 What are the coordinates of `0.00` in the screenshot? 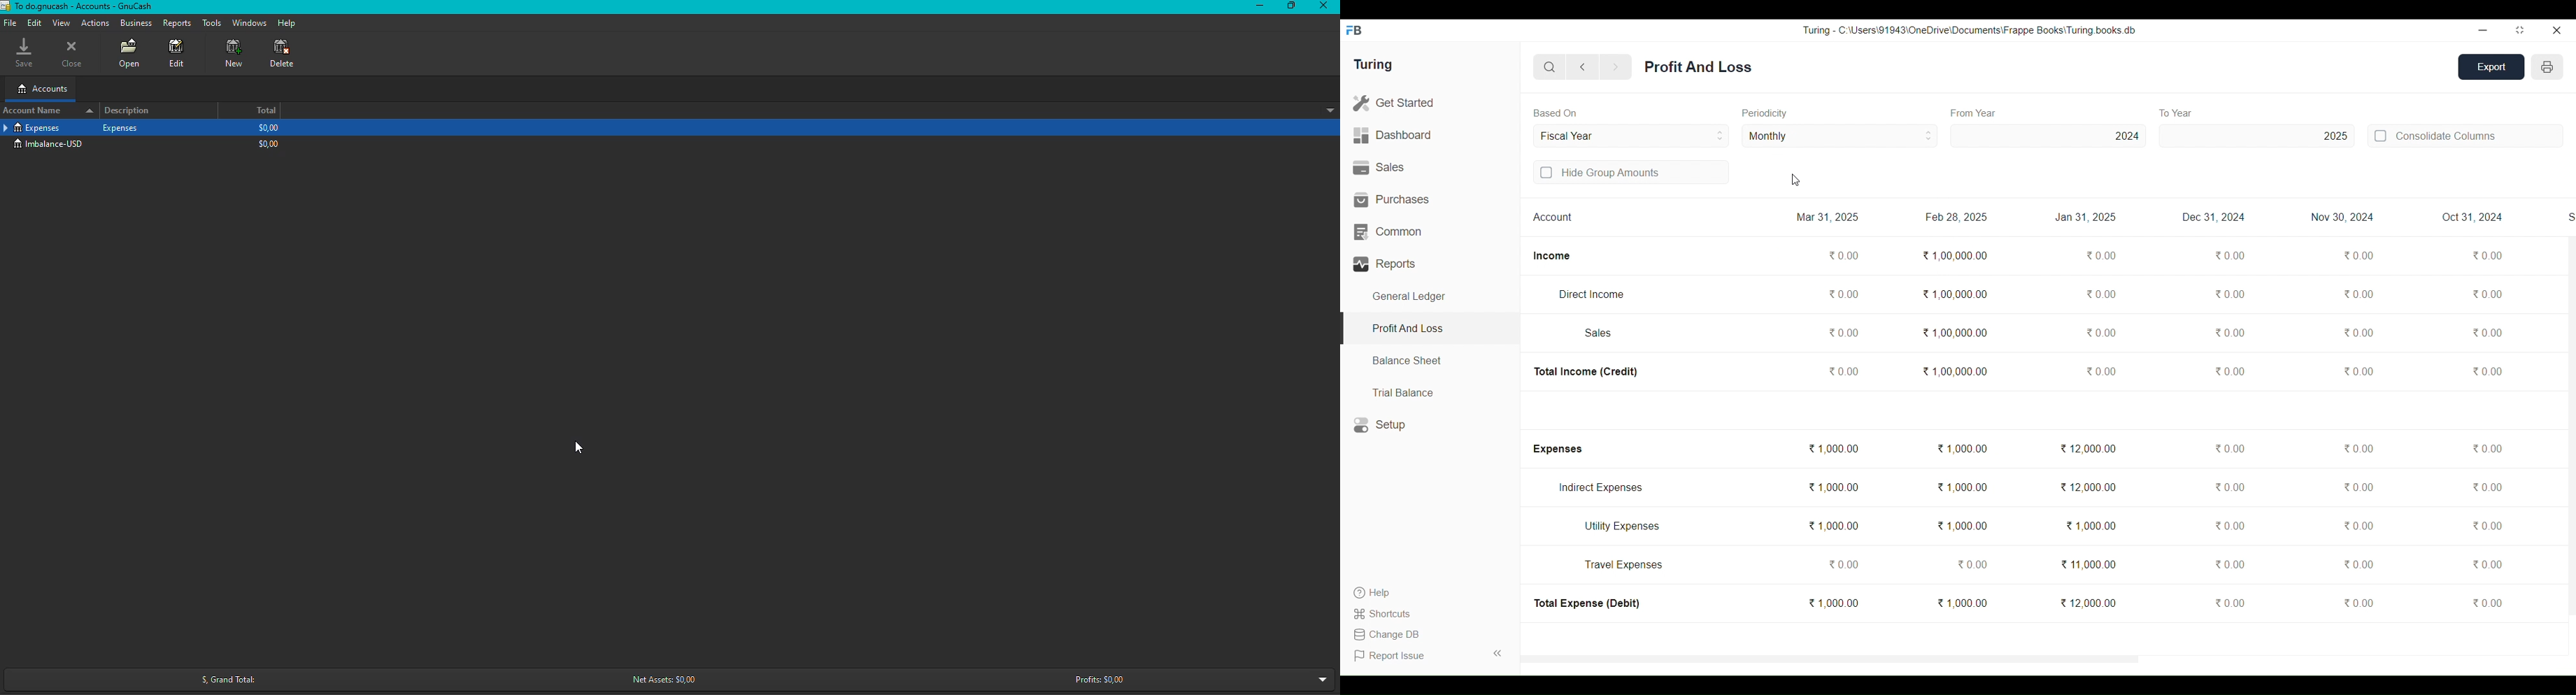 It's located at (2228, 448).